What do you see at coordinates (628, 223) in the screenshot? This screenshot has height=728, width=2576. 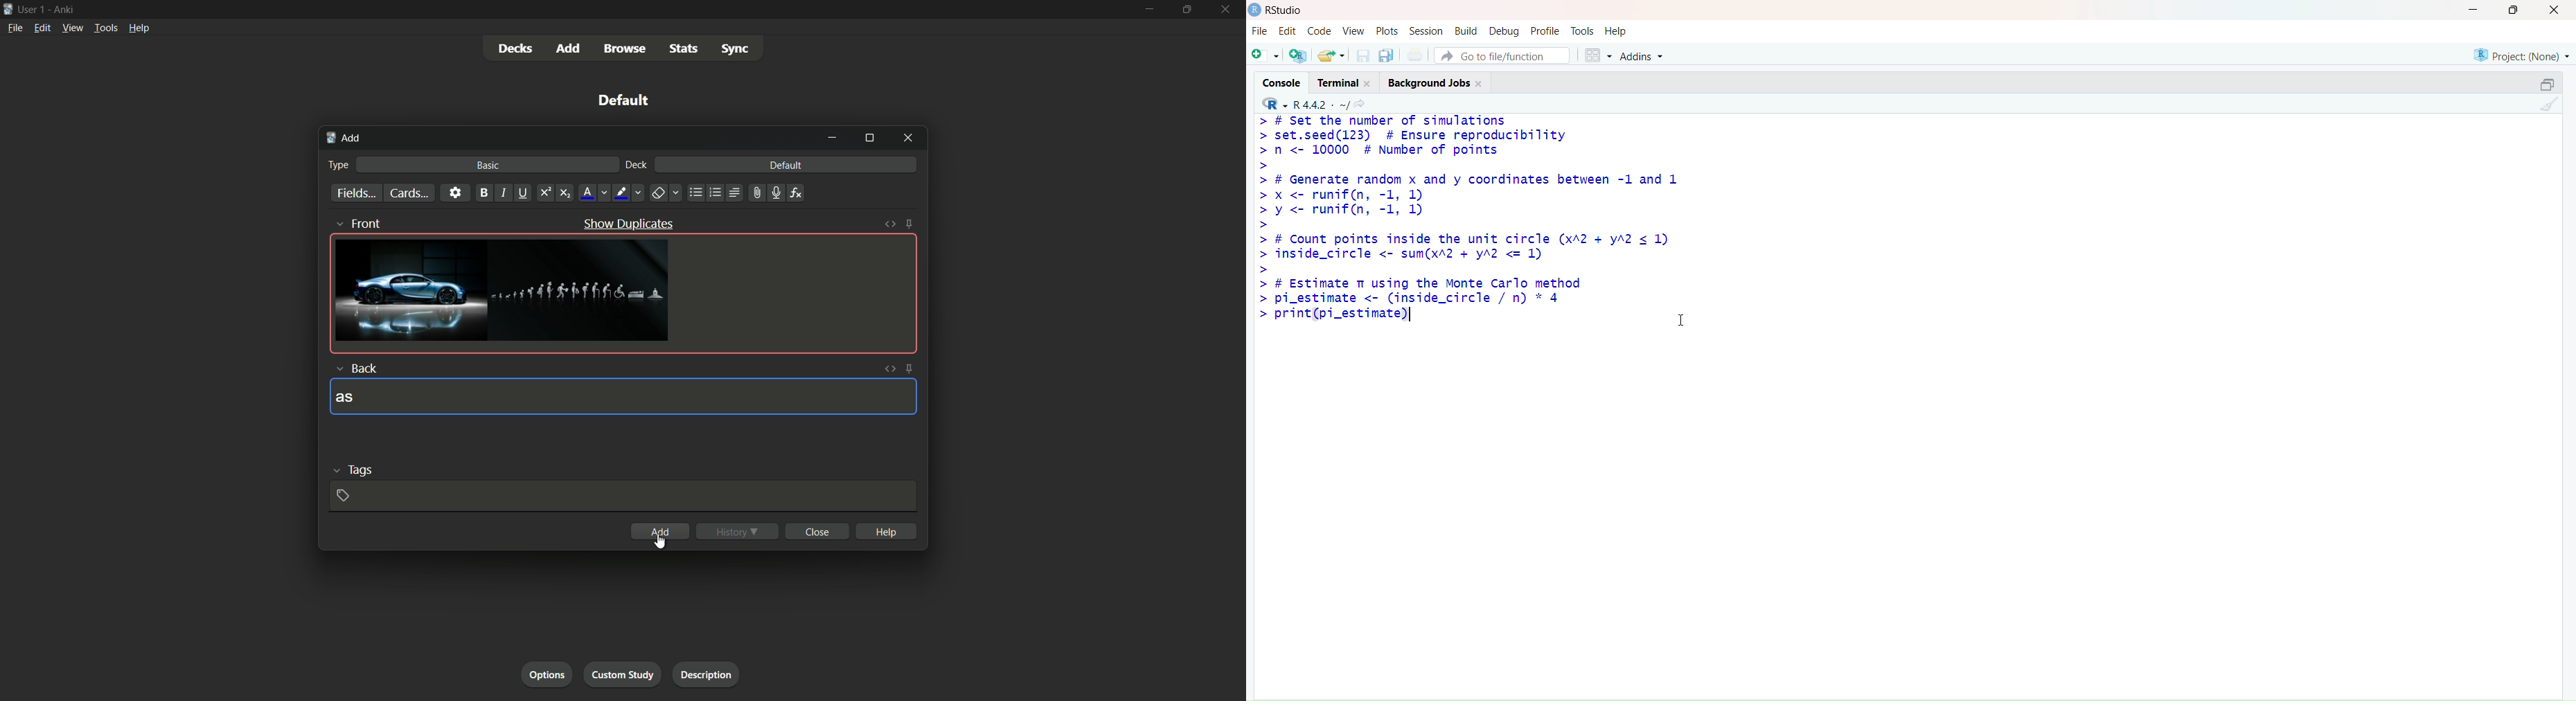 I see `Show Duplicates` at bounding box center [628, 223].